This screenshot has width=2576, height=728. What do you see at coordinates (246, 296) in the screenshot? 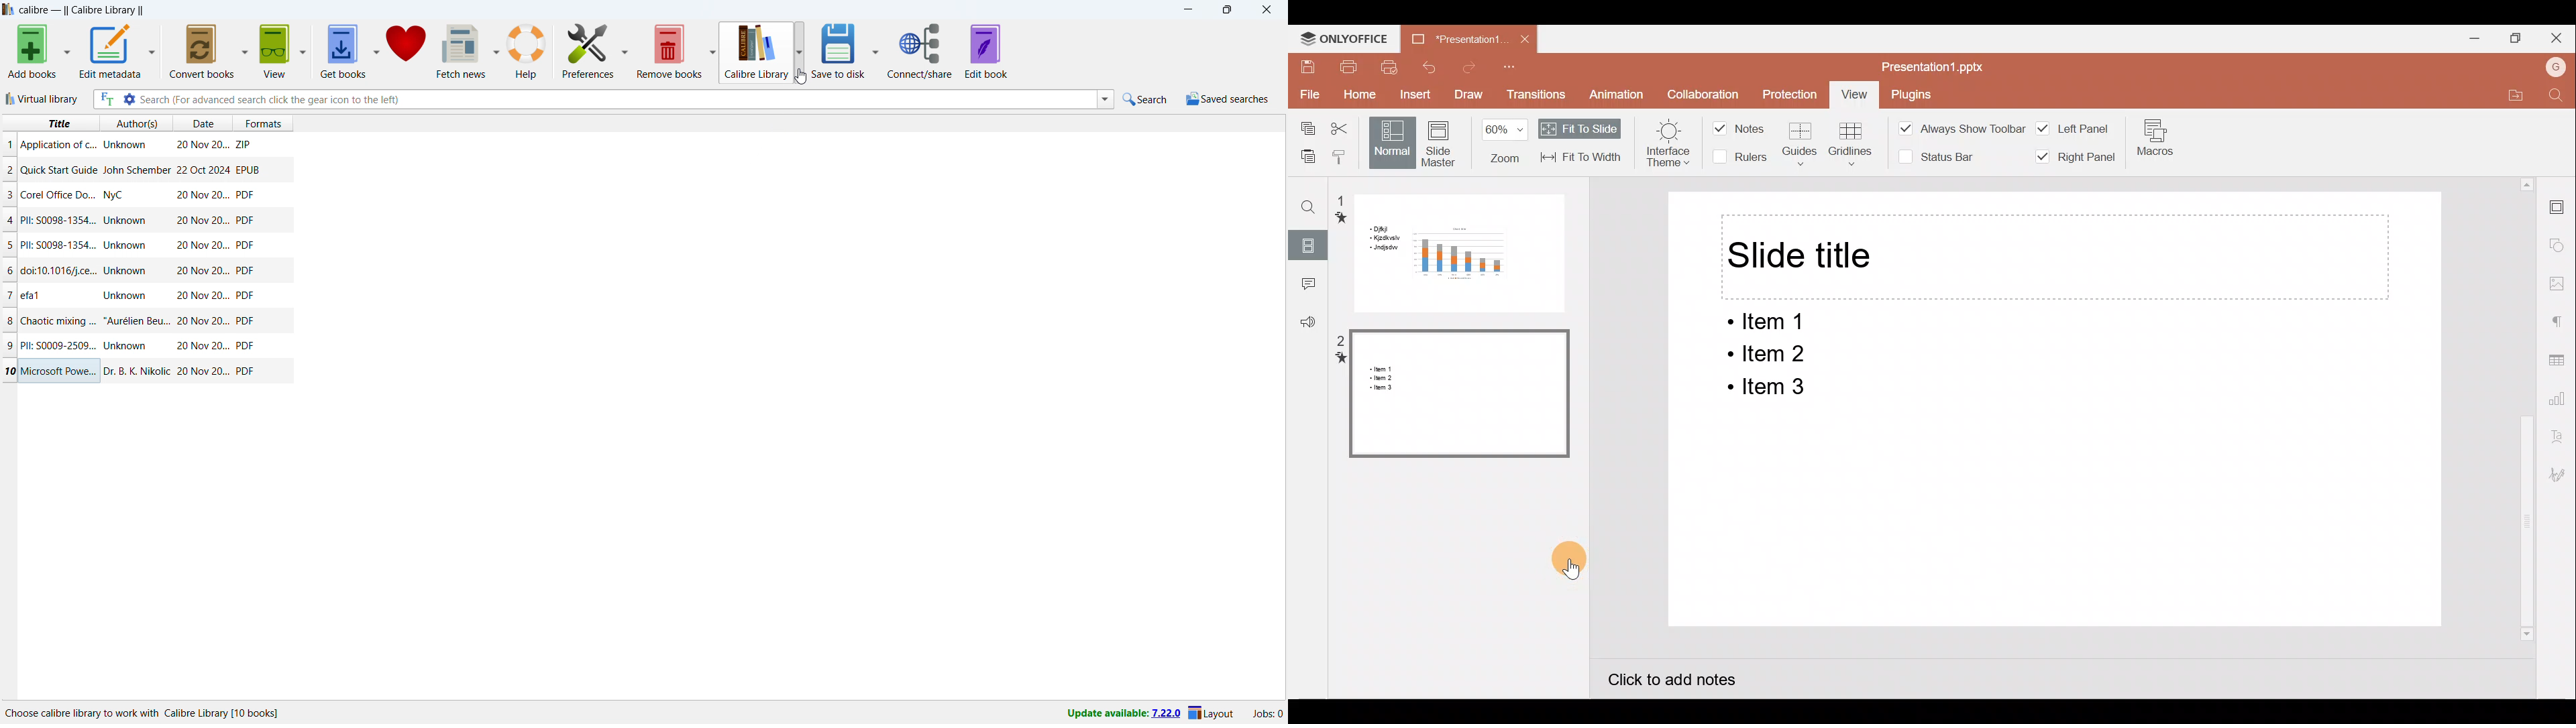
I see `PDF` at bounding box center [246, 296].